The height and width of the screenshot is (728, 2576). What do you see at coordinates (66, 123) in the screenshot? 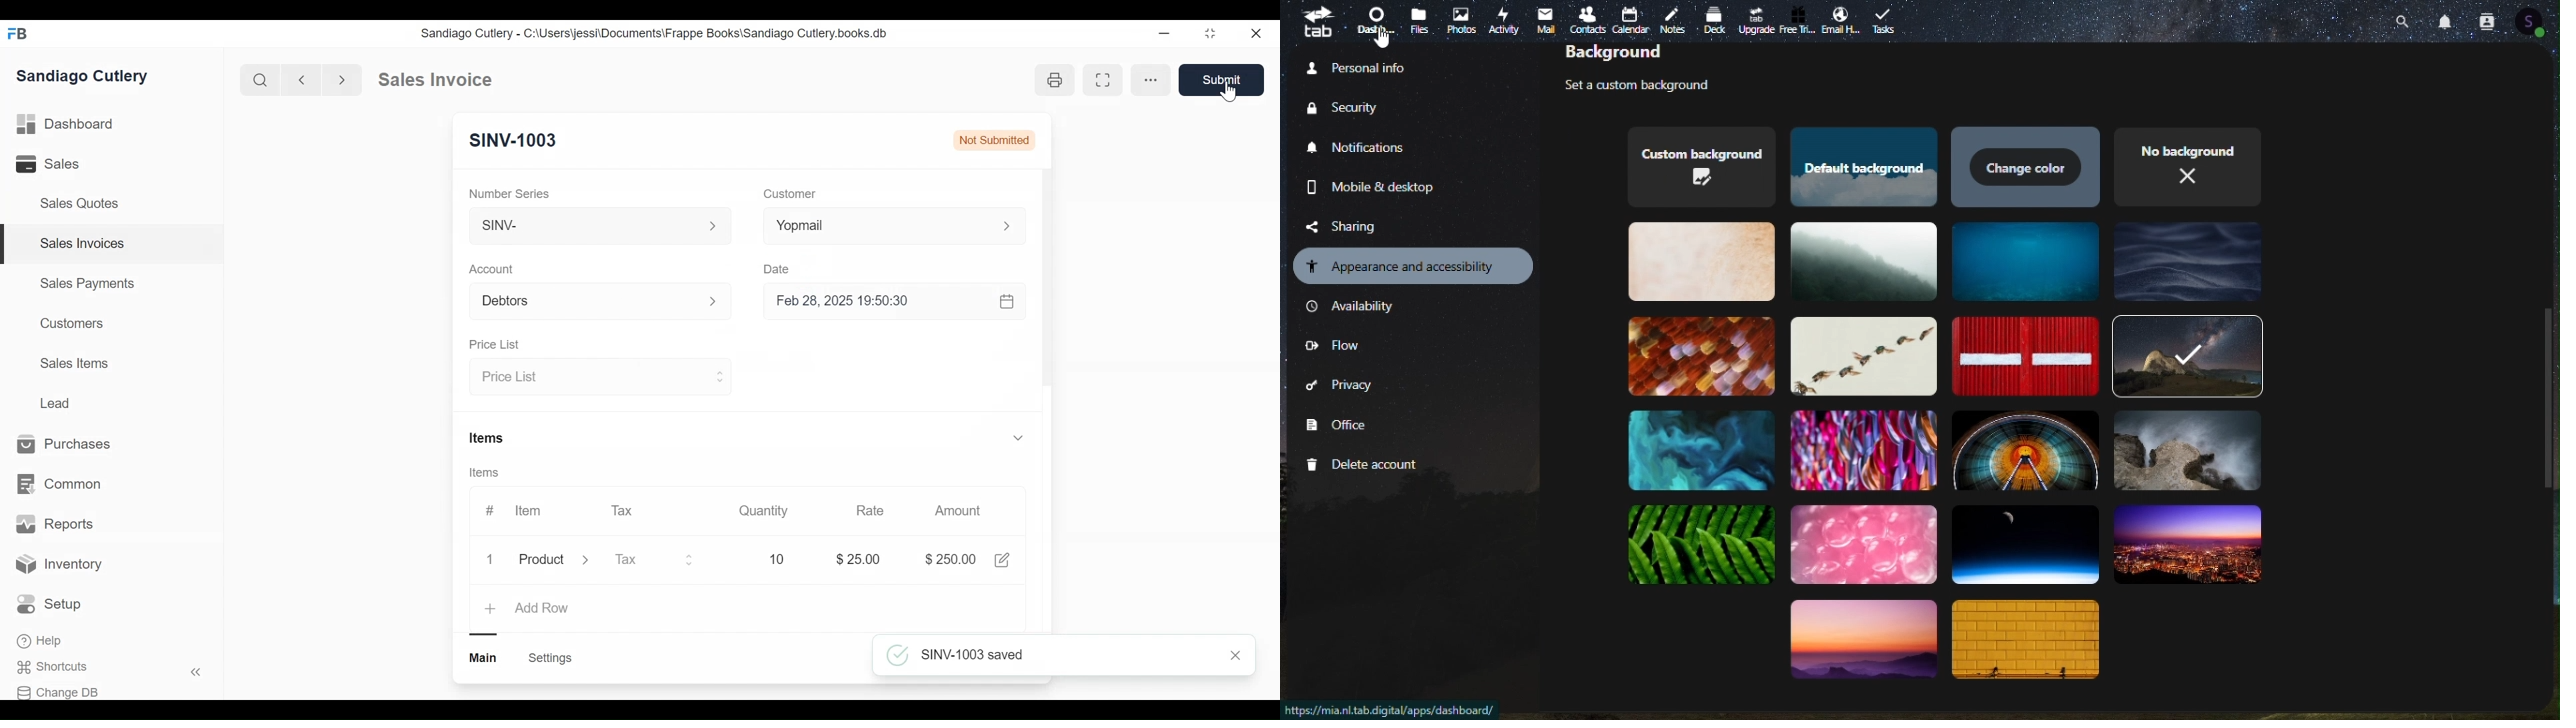
I see `Dashboard` at bounding box center [66, 123].